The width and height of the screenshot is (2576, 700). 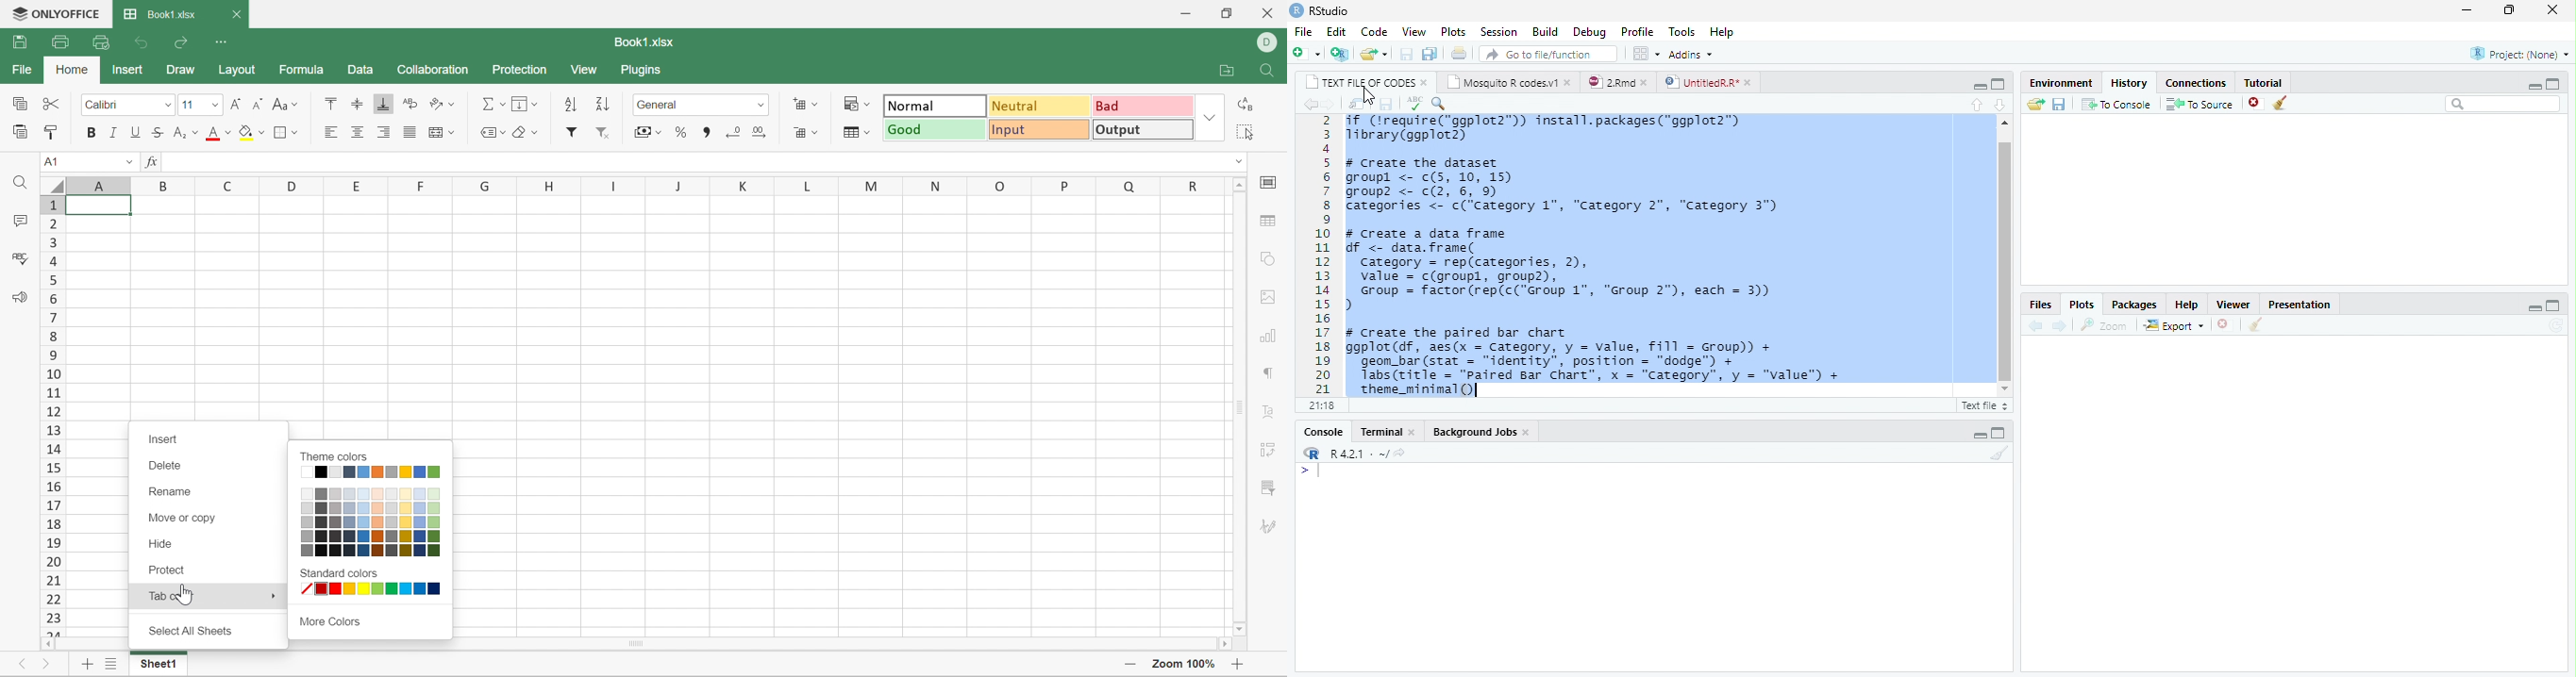 I want to click on save all document, so click(x=1431, y=53).